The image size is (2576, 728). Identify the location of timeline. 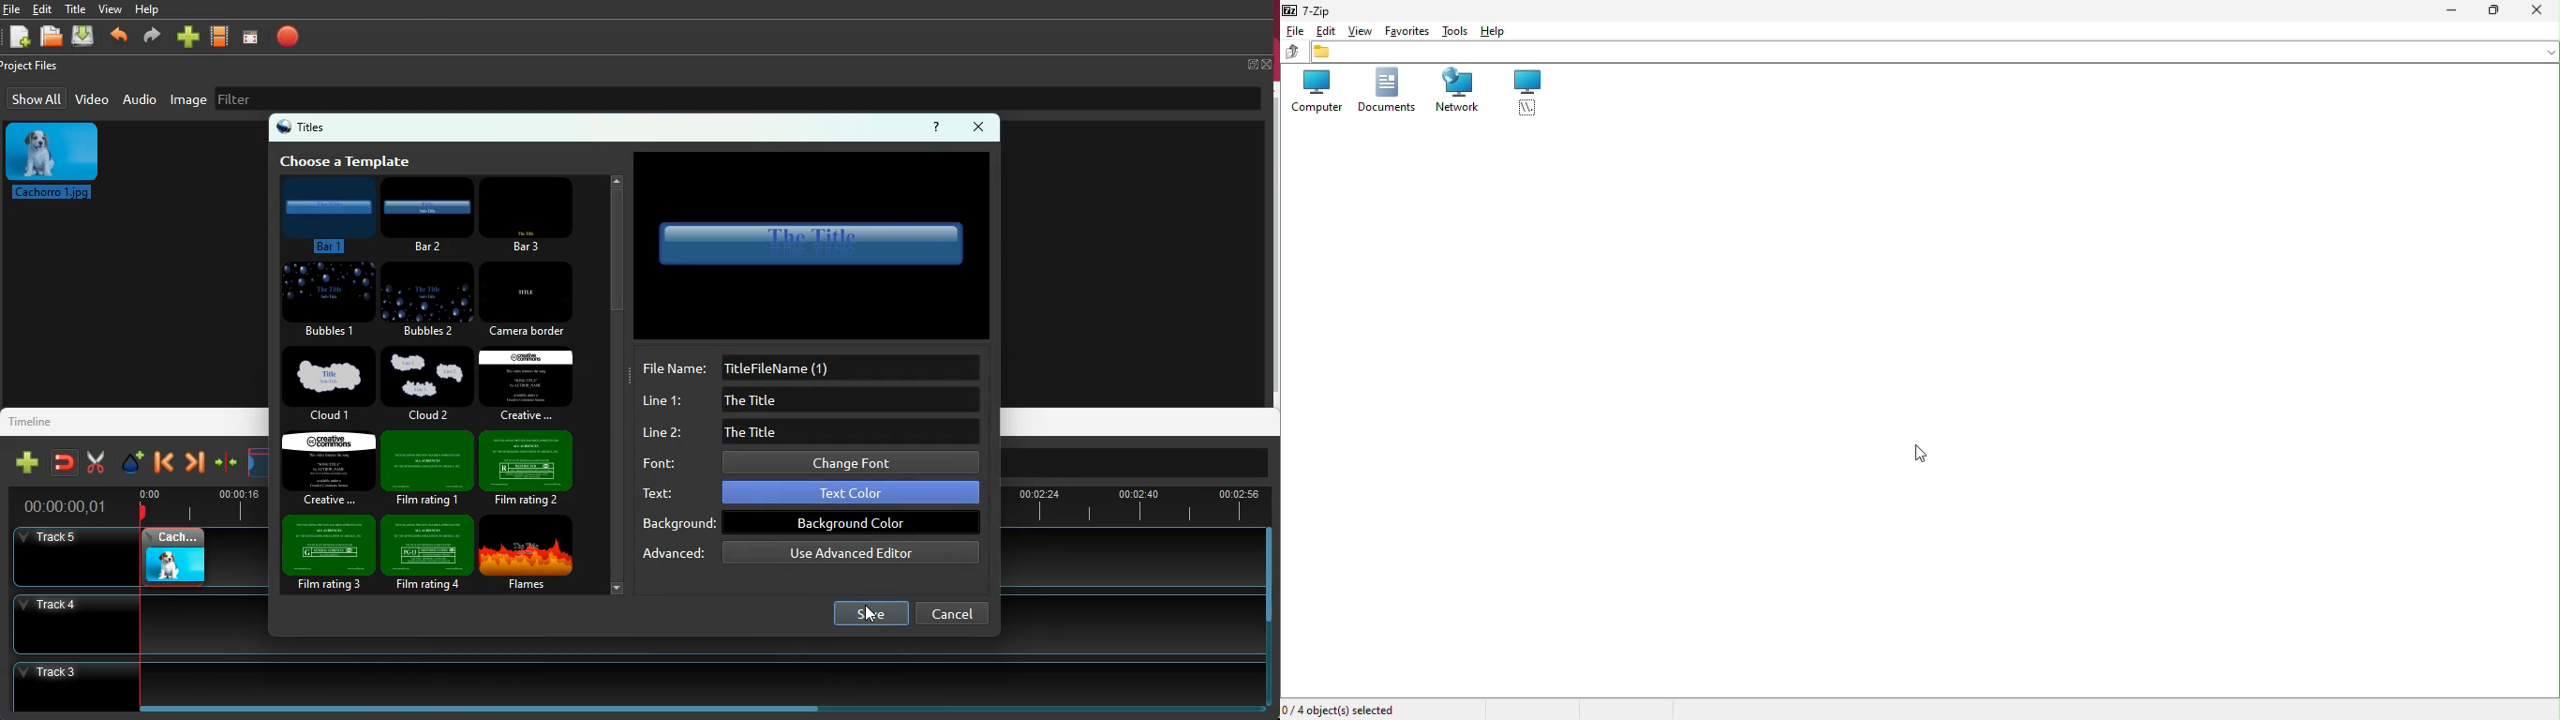
(38, 420).